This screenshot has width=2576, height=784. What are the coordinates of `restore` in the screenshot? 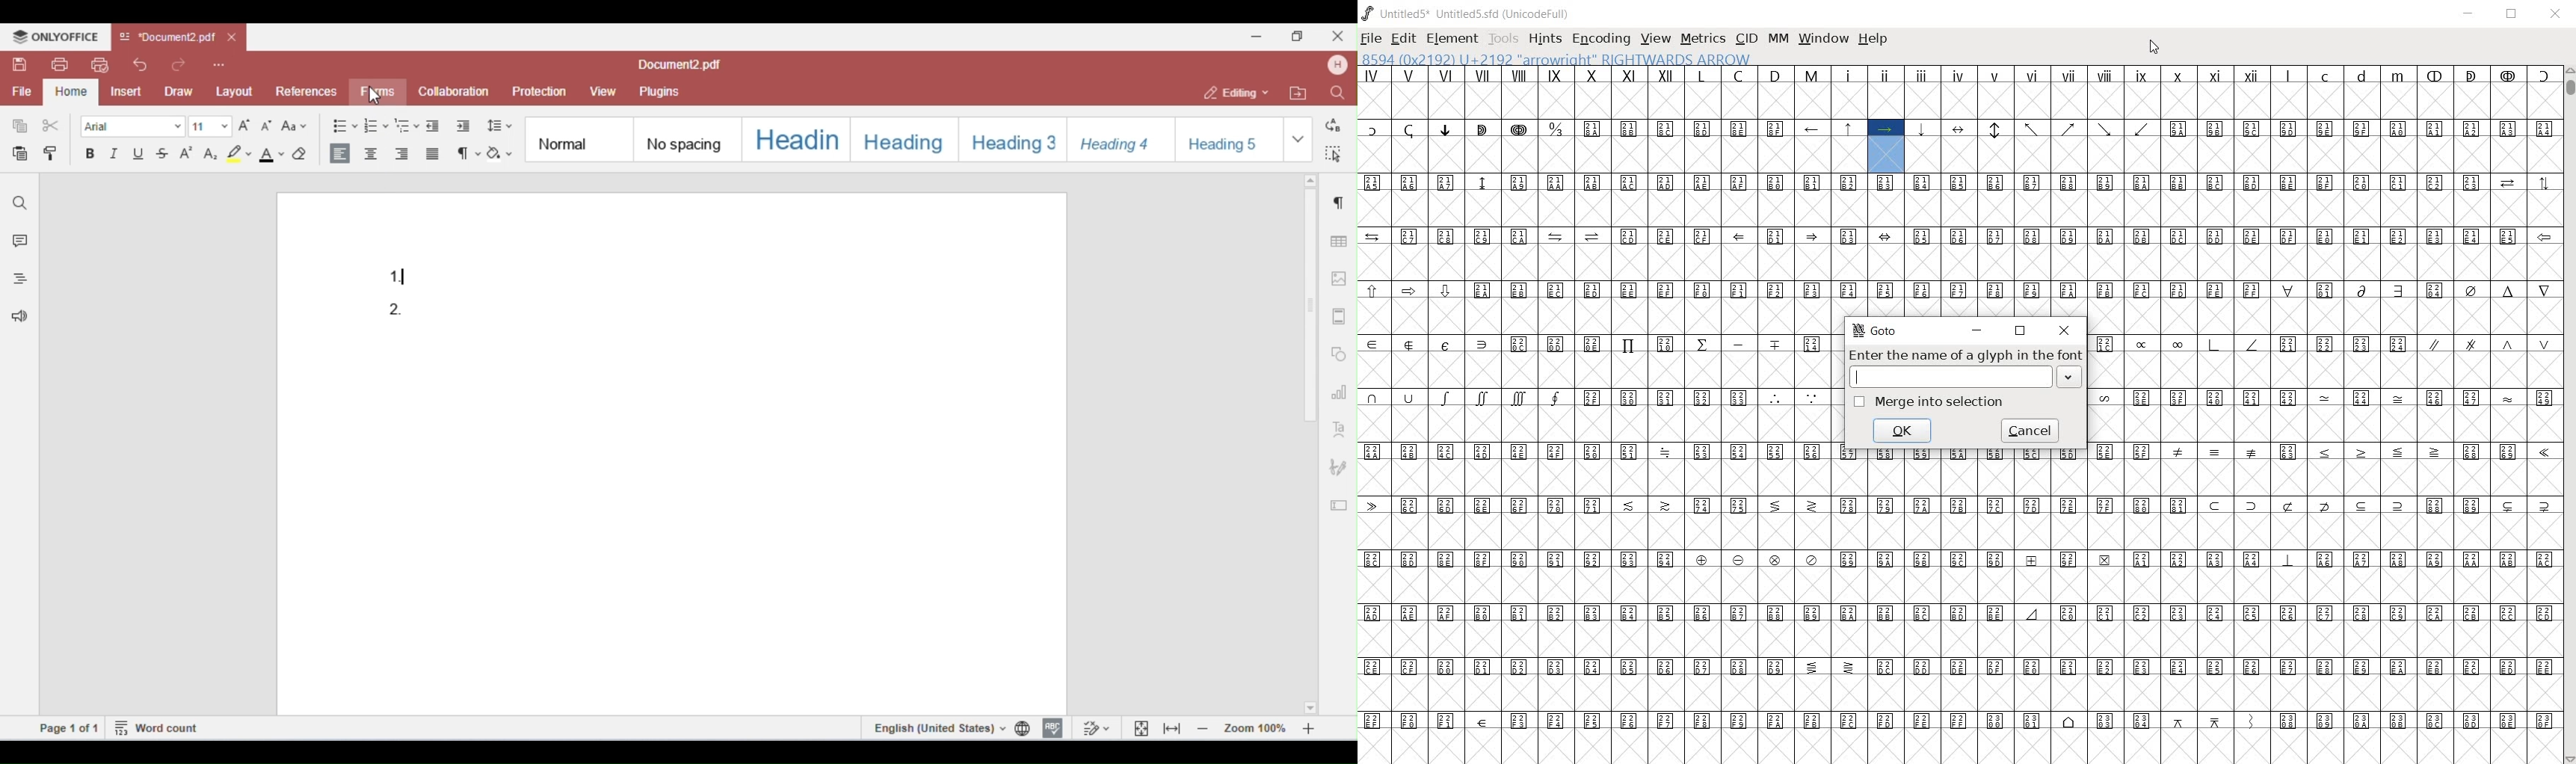 It's located at (2022, 331).